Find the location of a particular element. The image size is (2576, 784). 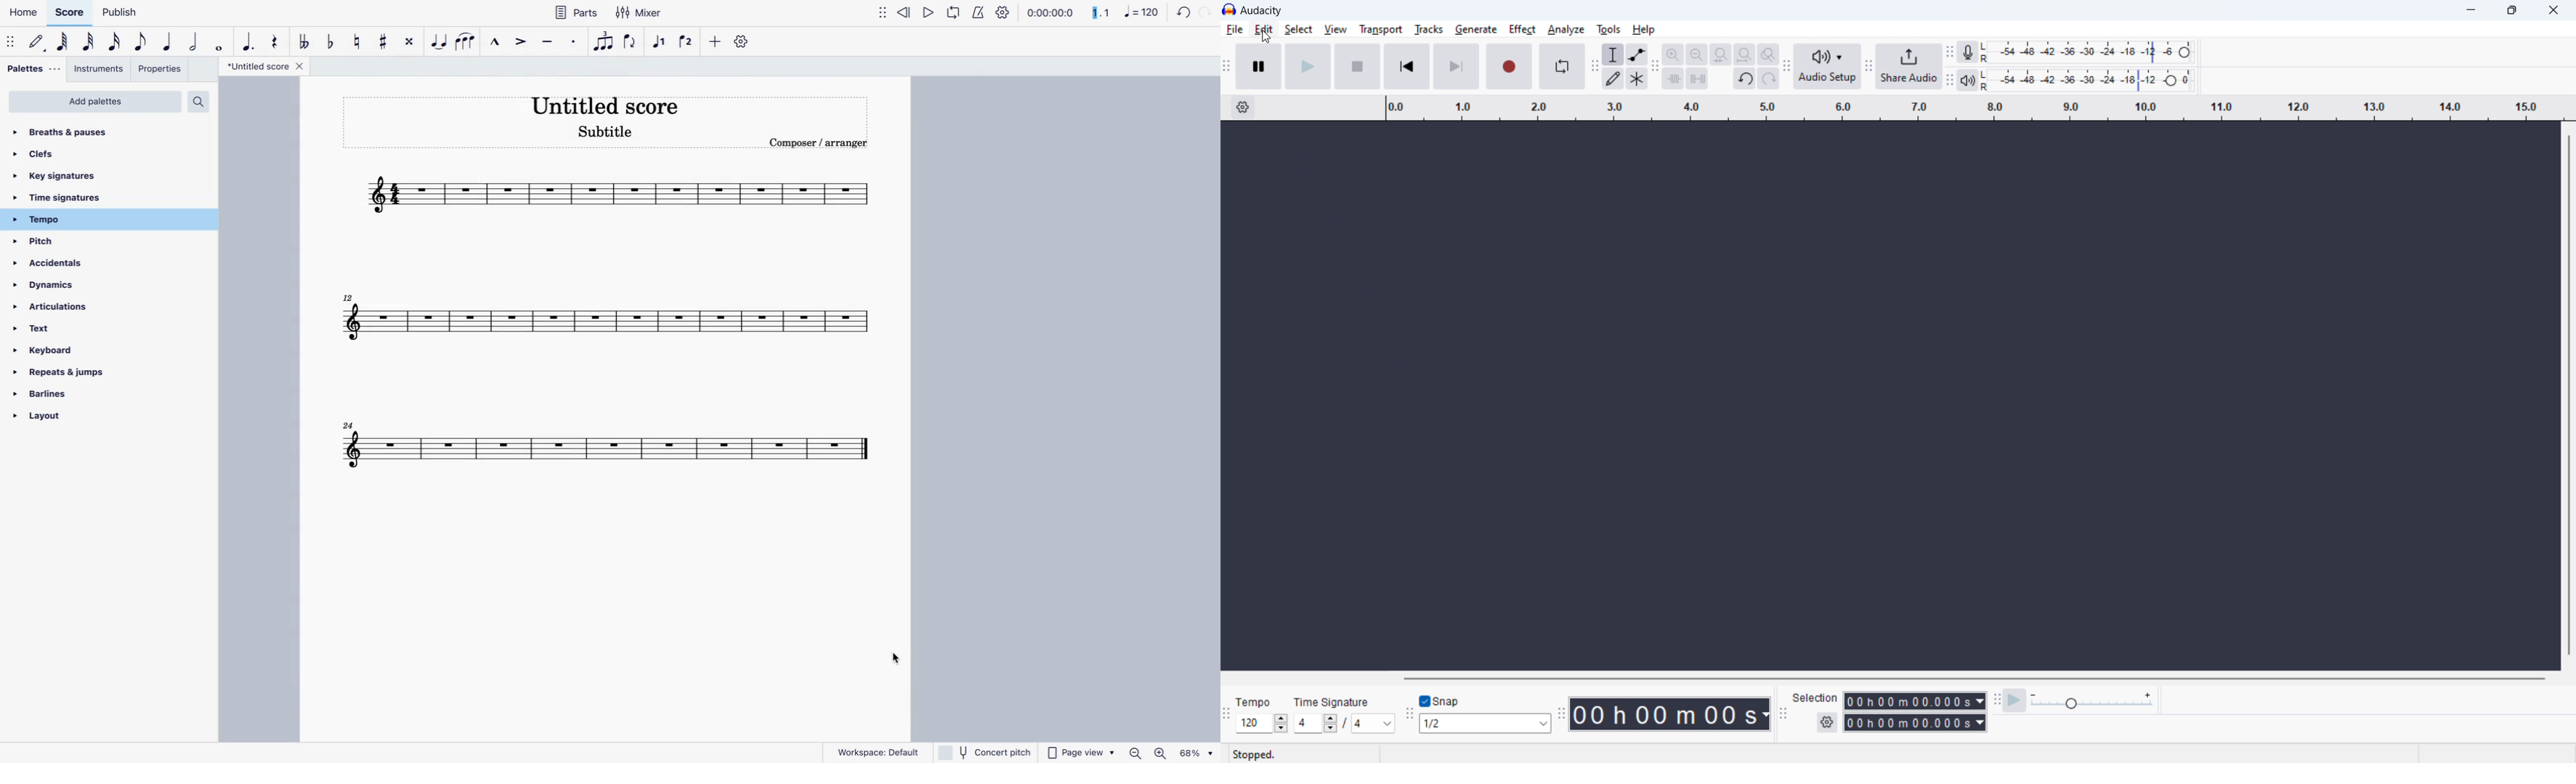

eighth note is located at coordinates (142, 42).